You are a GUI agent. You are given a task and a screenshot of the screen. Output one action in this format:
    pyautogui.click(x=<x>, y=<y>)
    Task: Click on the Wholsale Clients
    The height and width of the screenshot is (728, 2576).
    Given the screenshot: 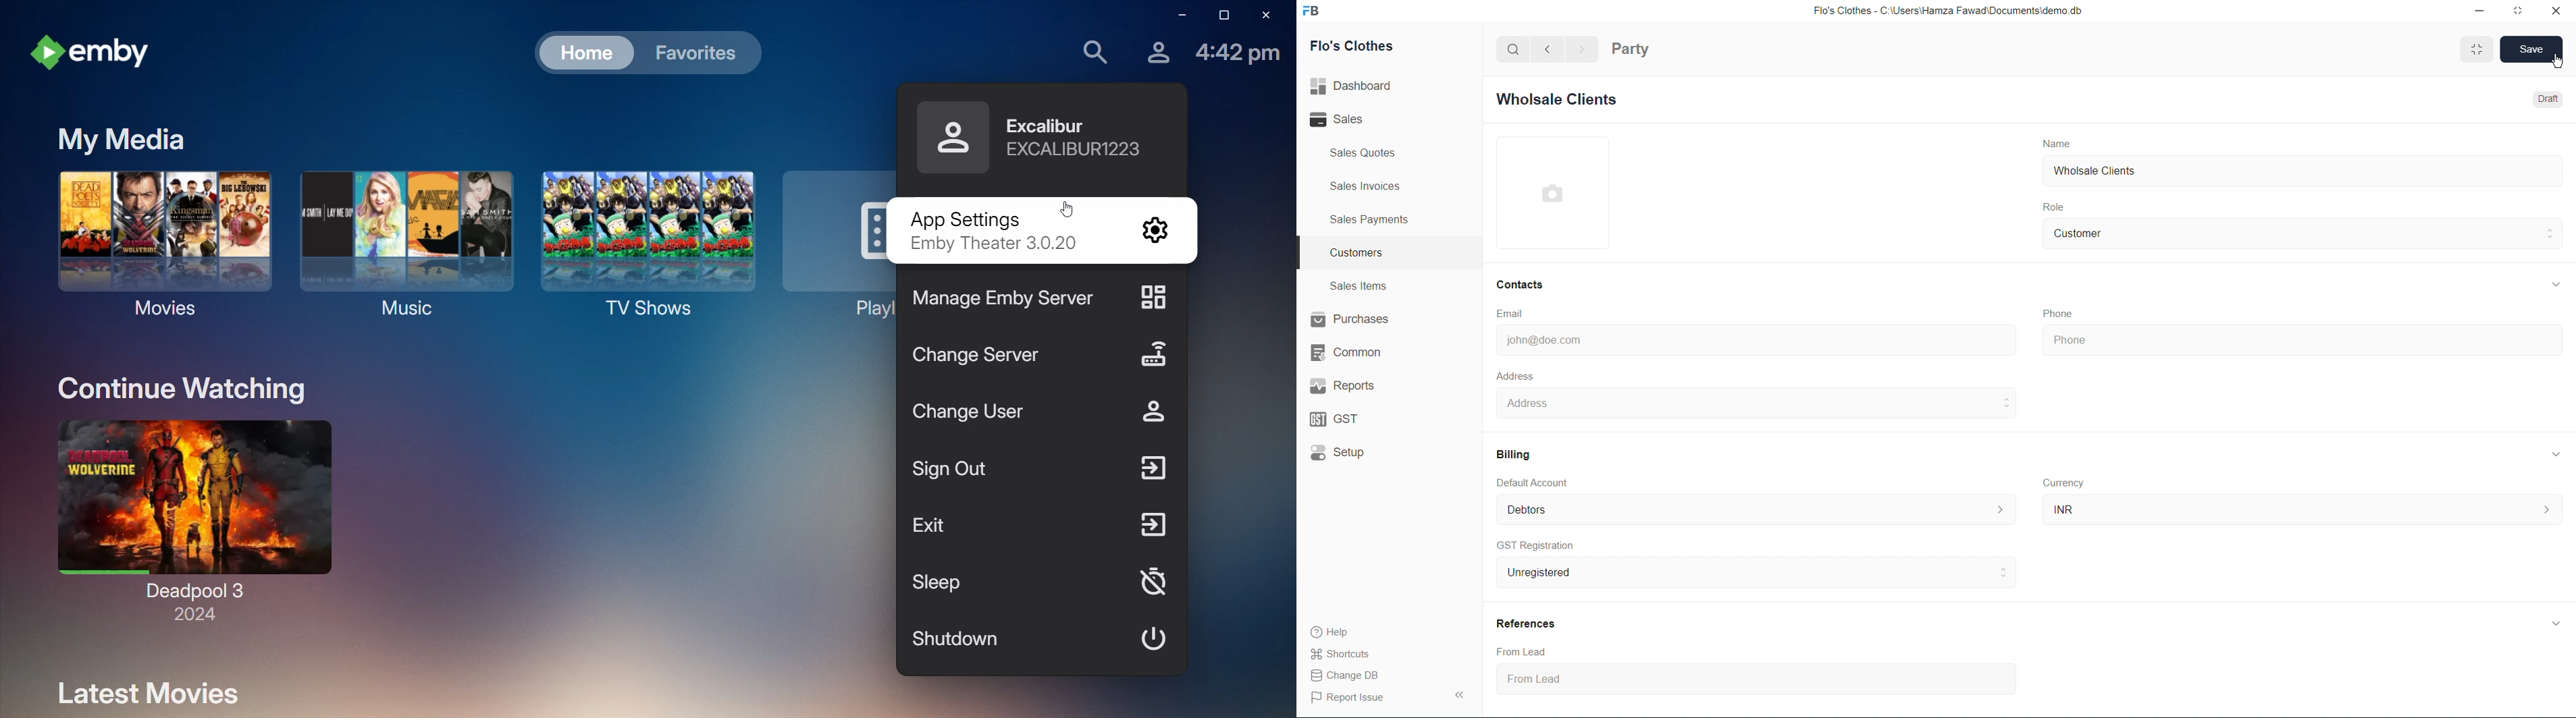 What is the action you would take?
    pyautogui.click(x=2096, y=171)
    